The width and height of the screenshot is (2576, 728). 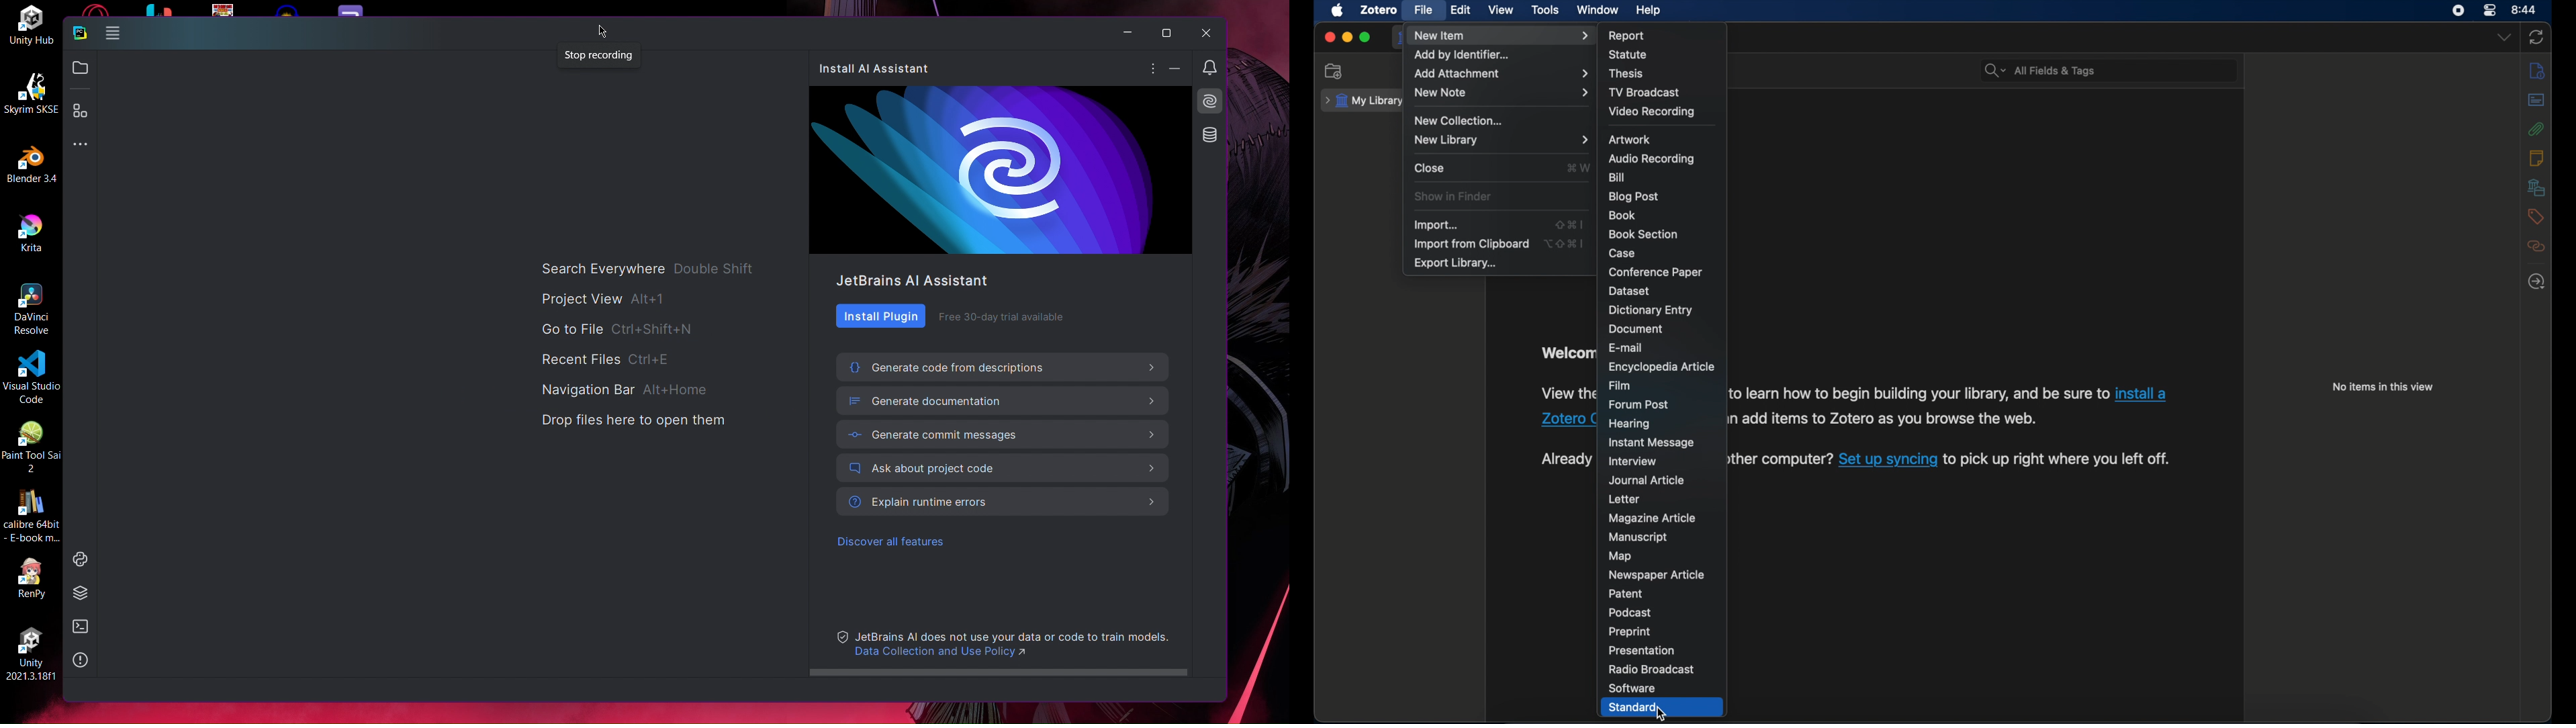 I want to click on Install AI Assistant, so click(x=880, y=69).